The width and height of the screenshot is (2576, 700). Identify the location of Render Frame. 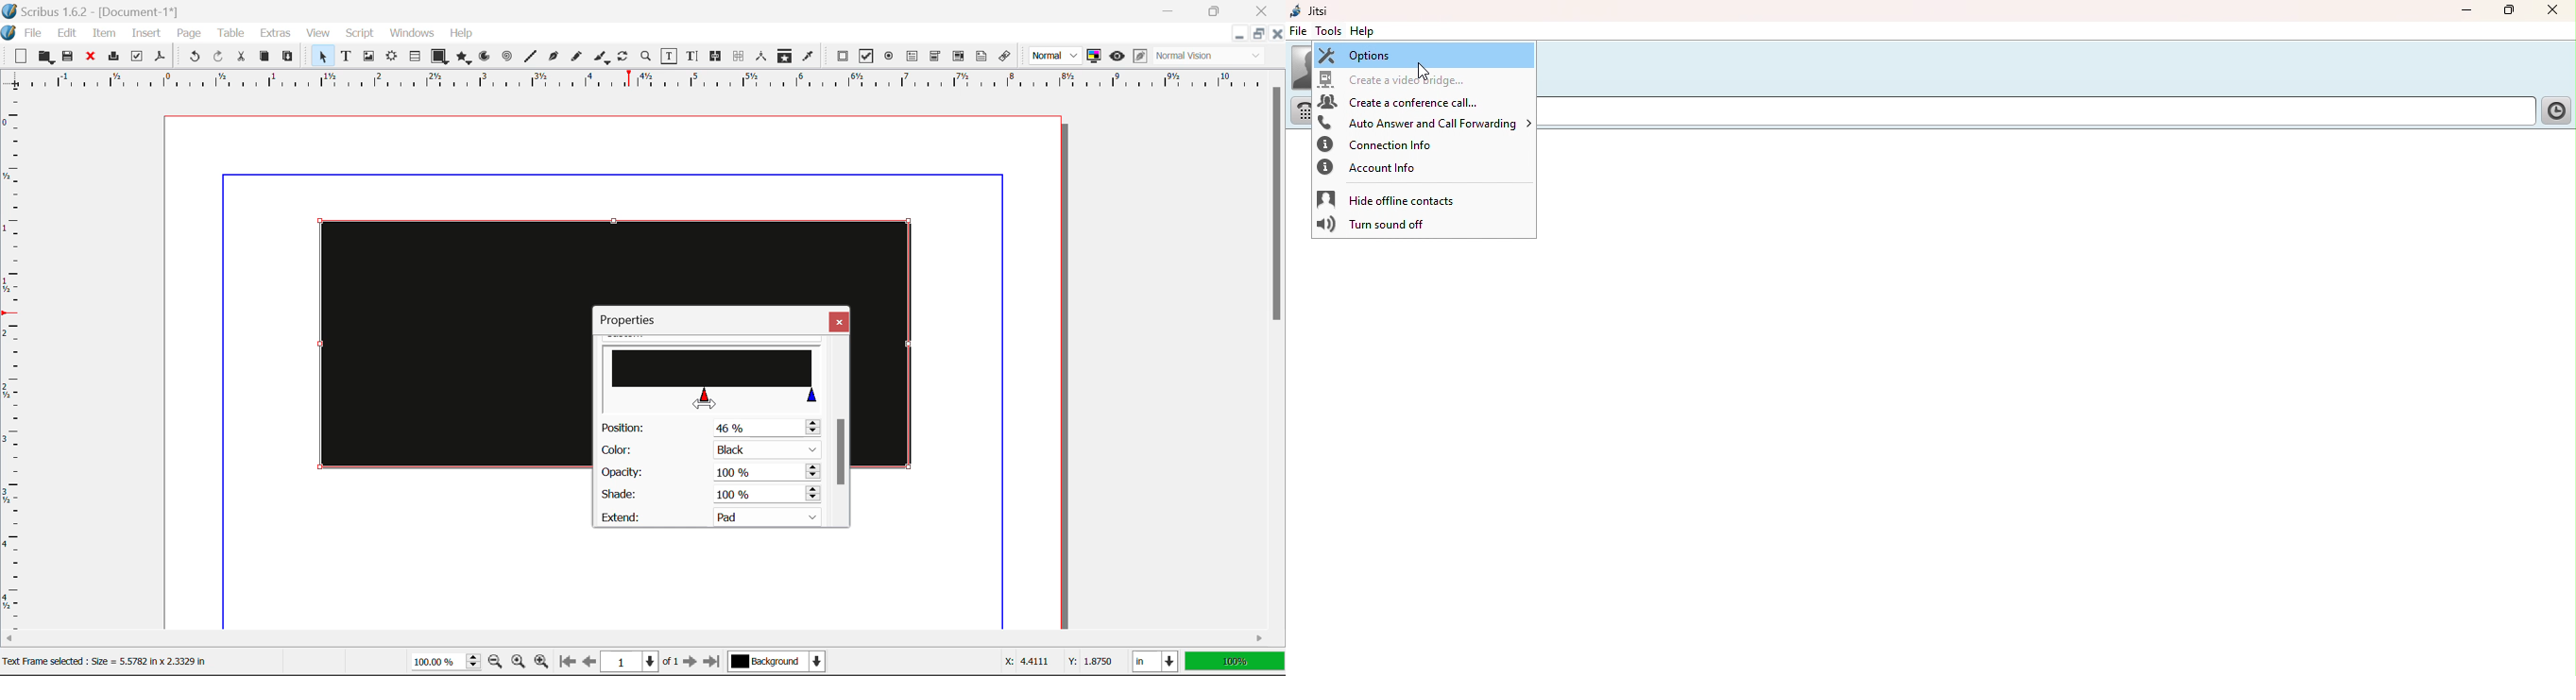
(391, 58).